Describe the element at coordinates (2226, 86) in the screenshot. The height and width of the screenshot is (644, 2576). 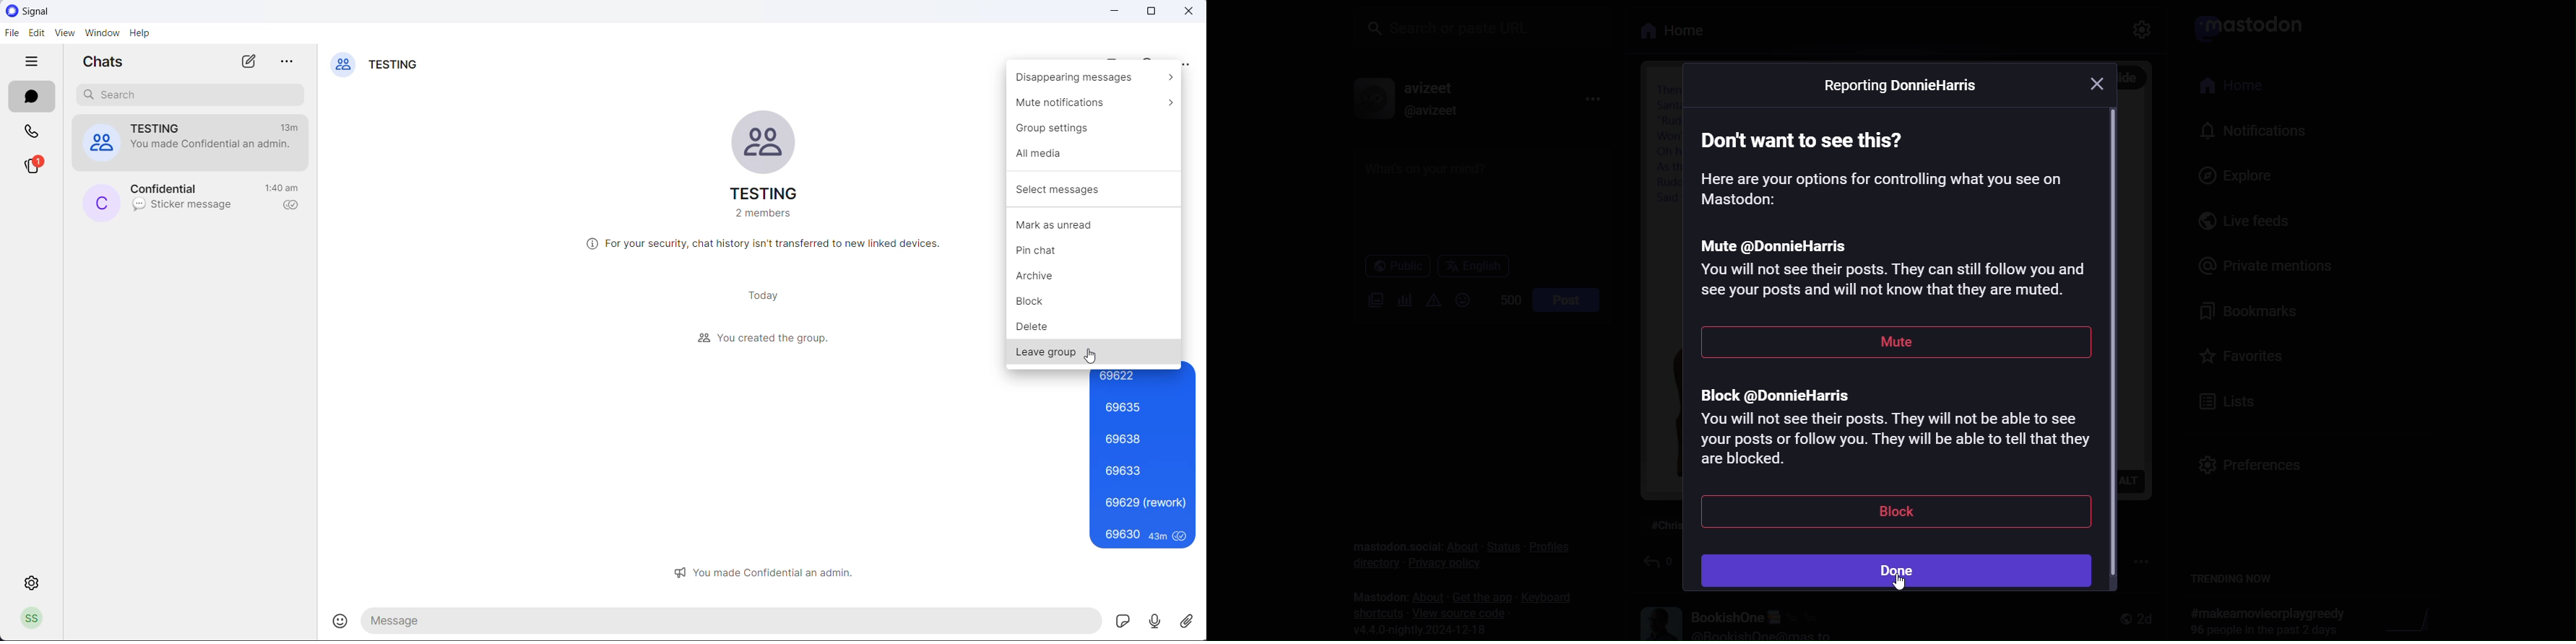
I see `home` at that location.